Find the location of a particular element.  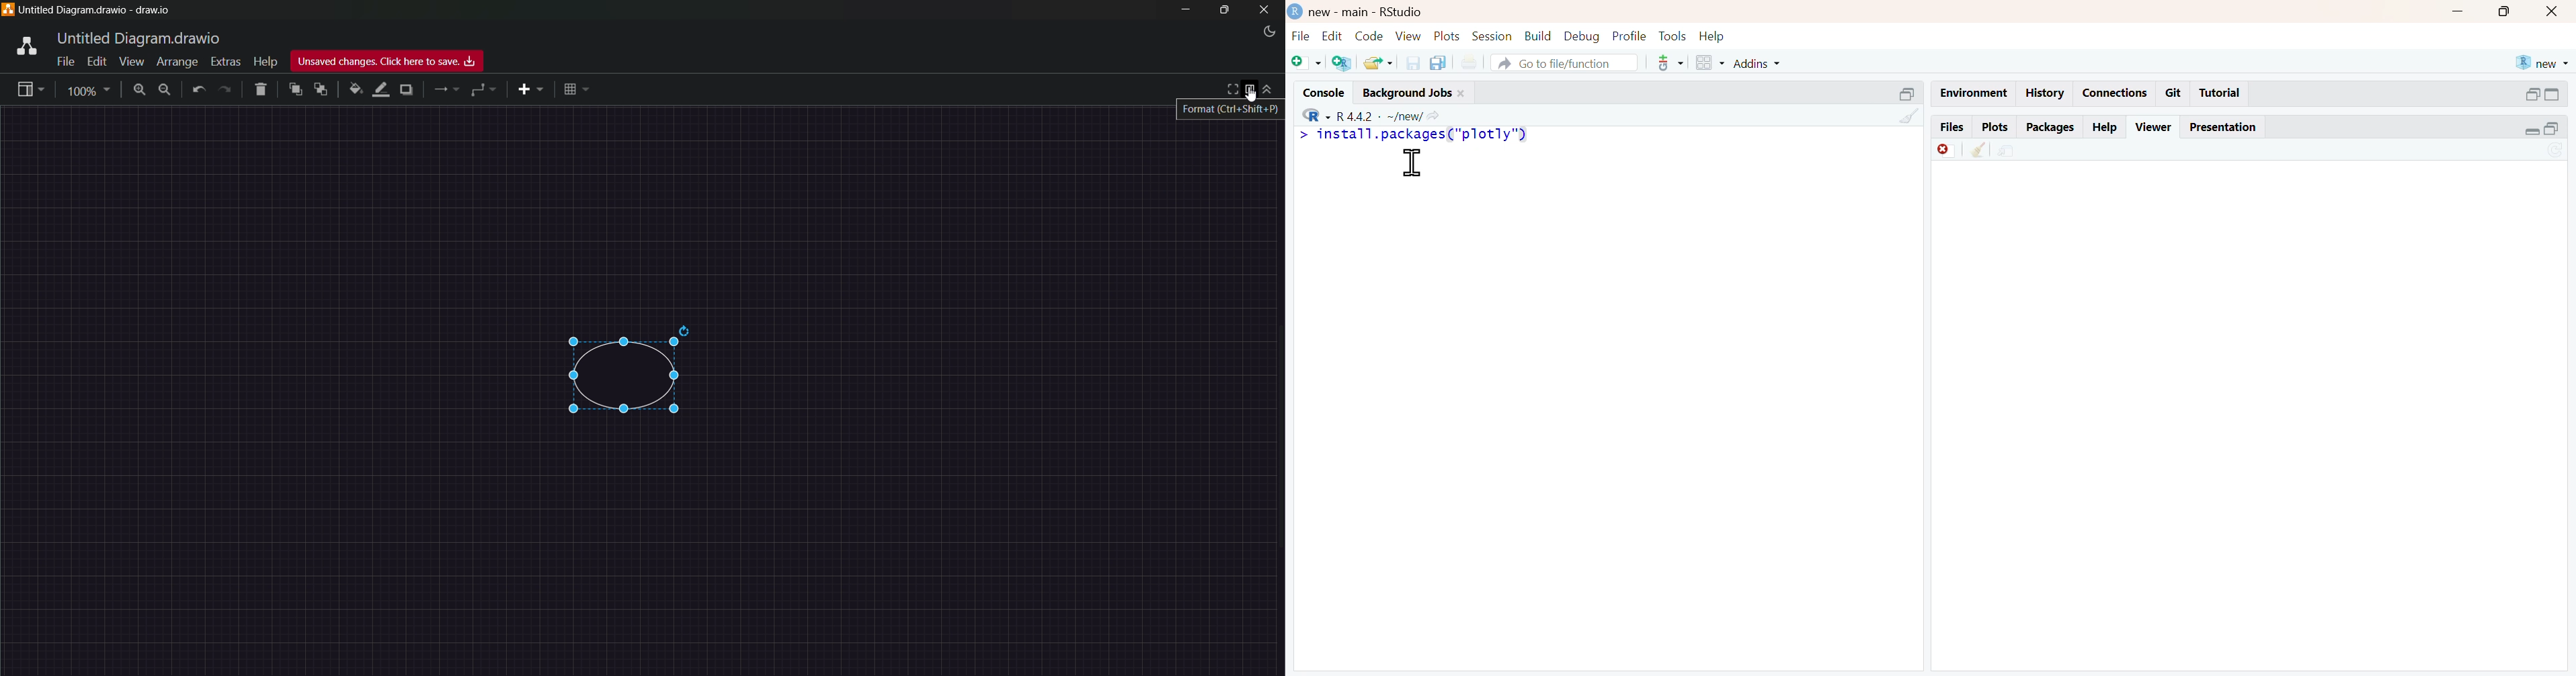

edit is located at coordinates (97, 62).